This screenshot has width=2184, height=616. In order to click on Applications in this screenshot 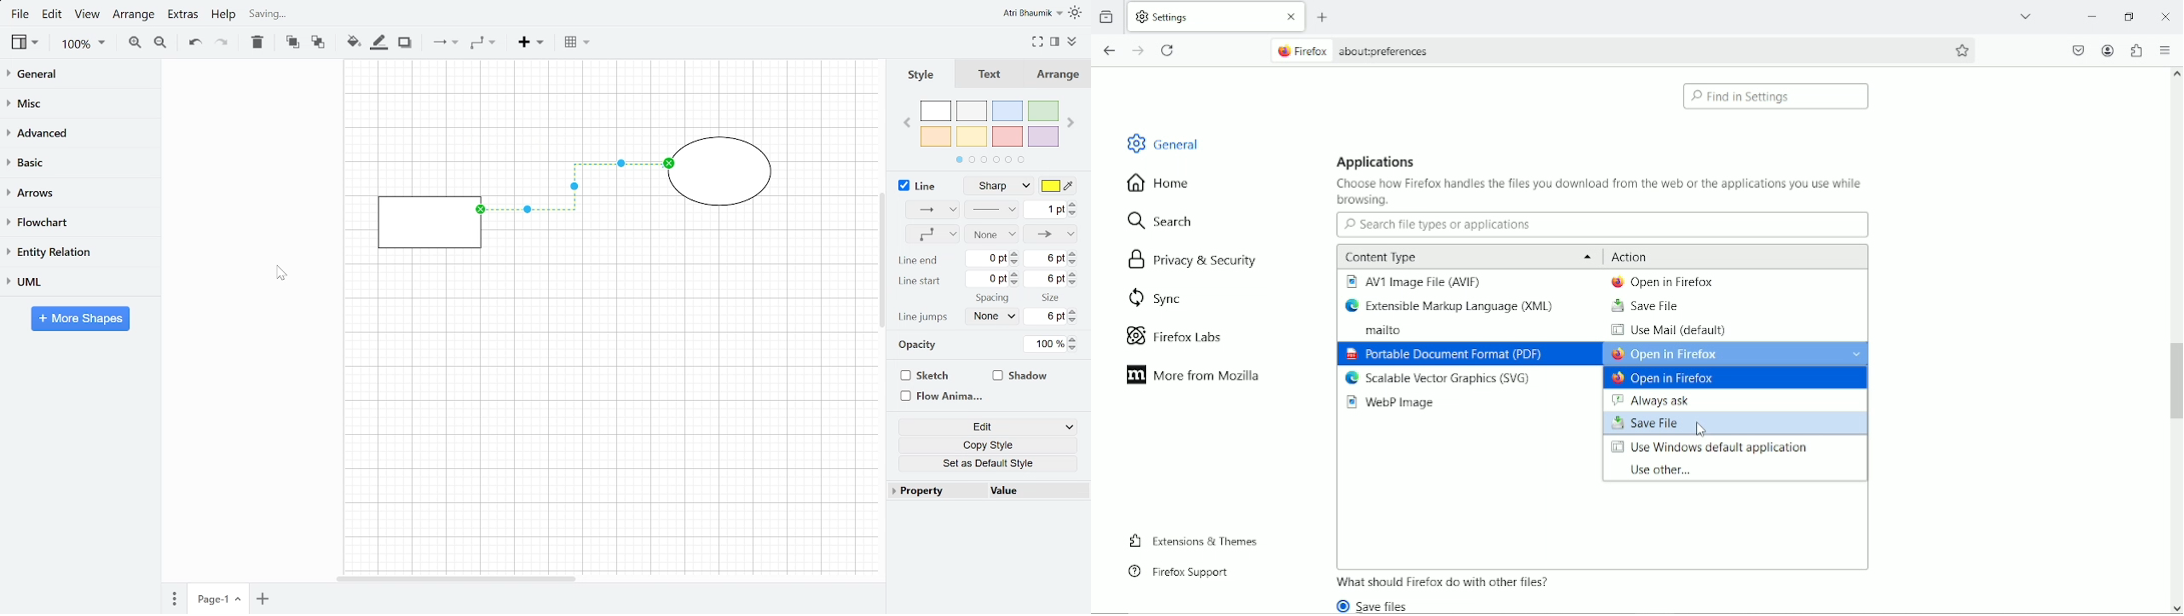, I will do `click(1377, 161)`.